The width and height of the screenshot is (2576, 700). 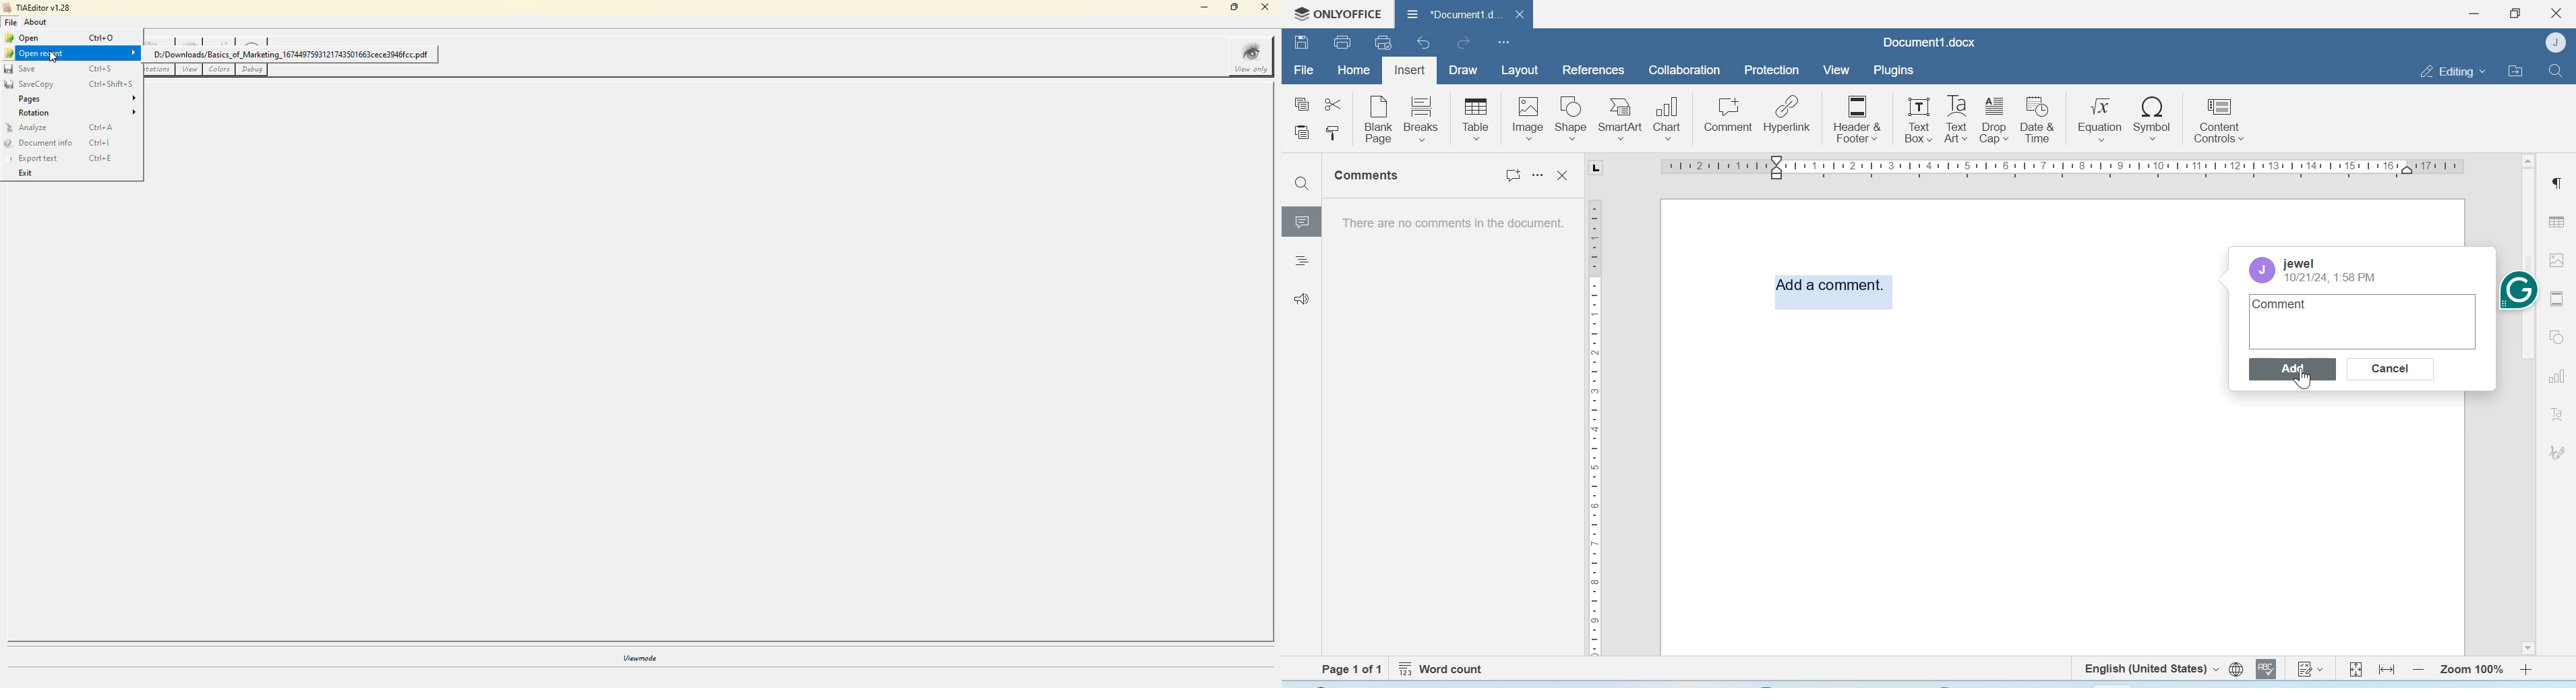 What do you see at coordinates (1464, 71) in the screenshot?
I see `Draw` at bounding box center [1464, 71].